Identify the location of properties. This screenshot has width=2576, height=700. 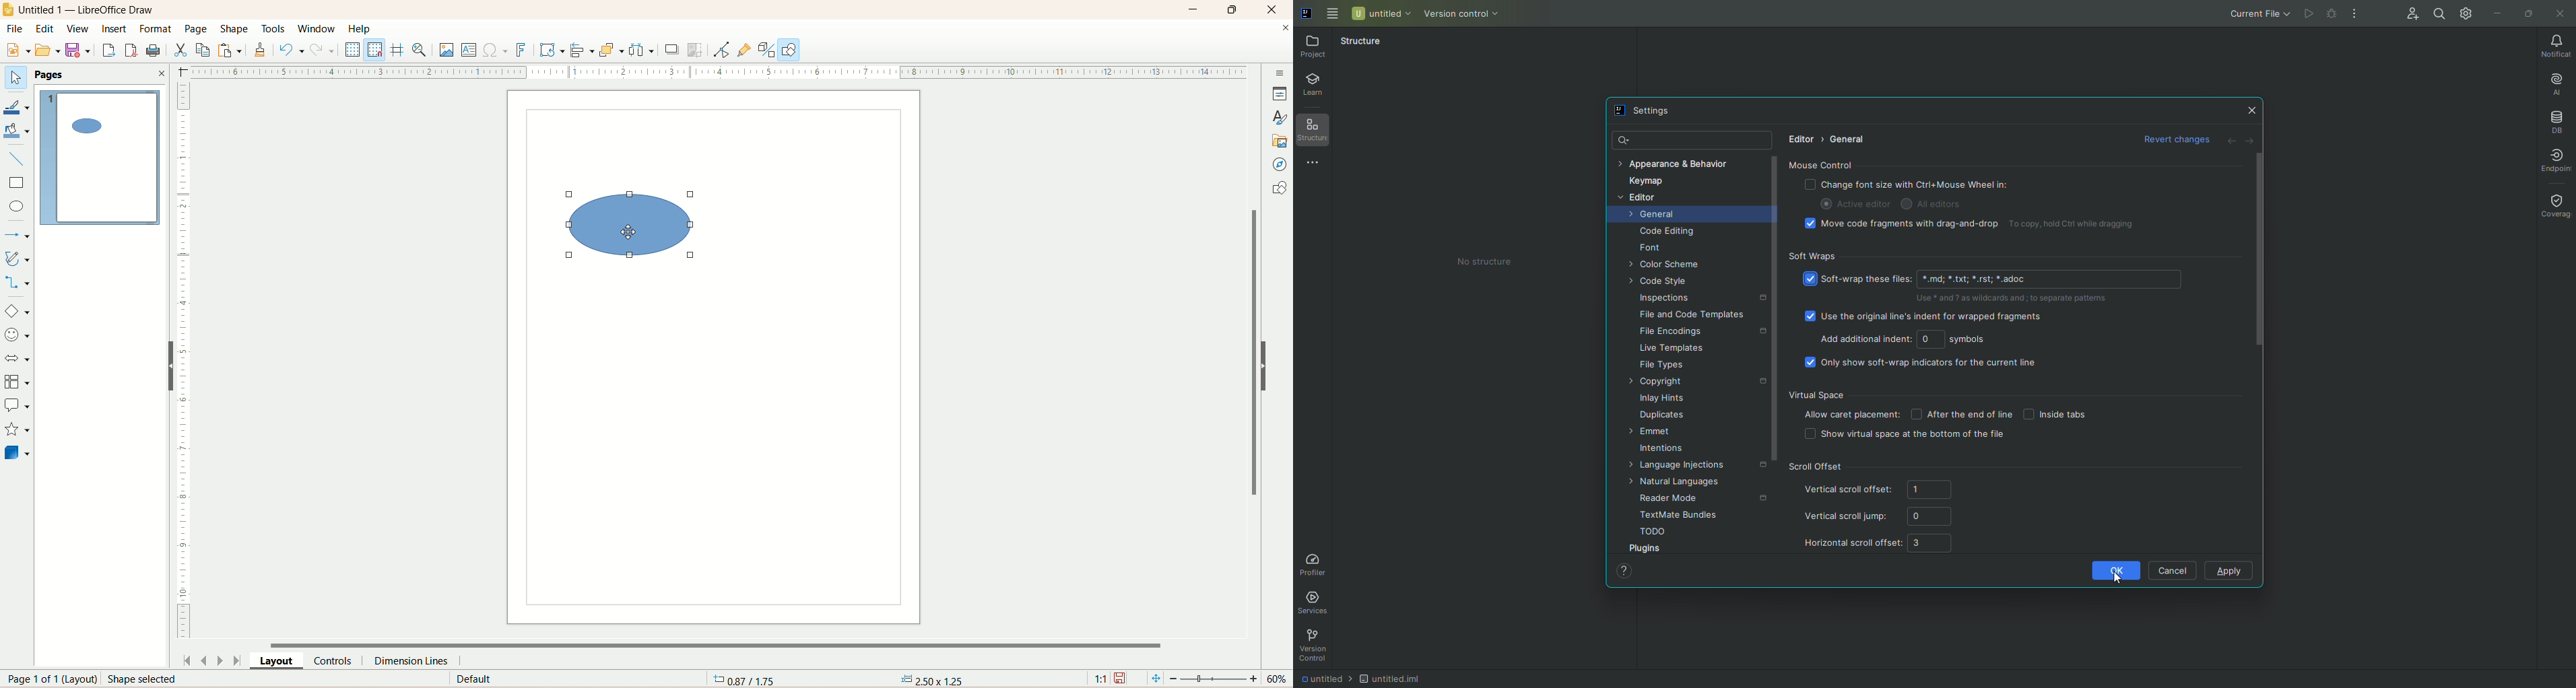
(1280, 93).